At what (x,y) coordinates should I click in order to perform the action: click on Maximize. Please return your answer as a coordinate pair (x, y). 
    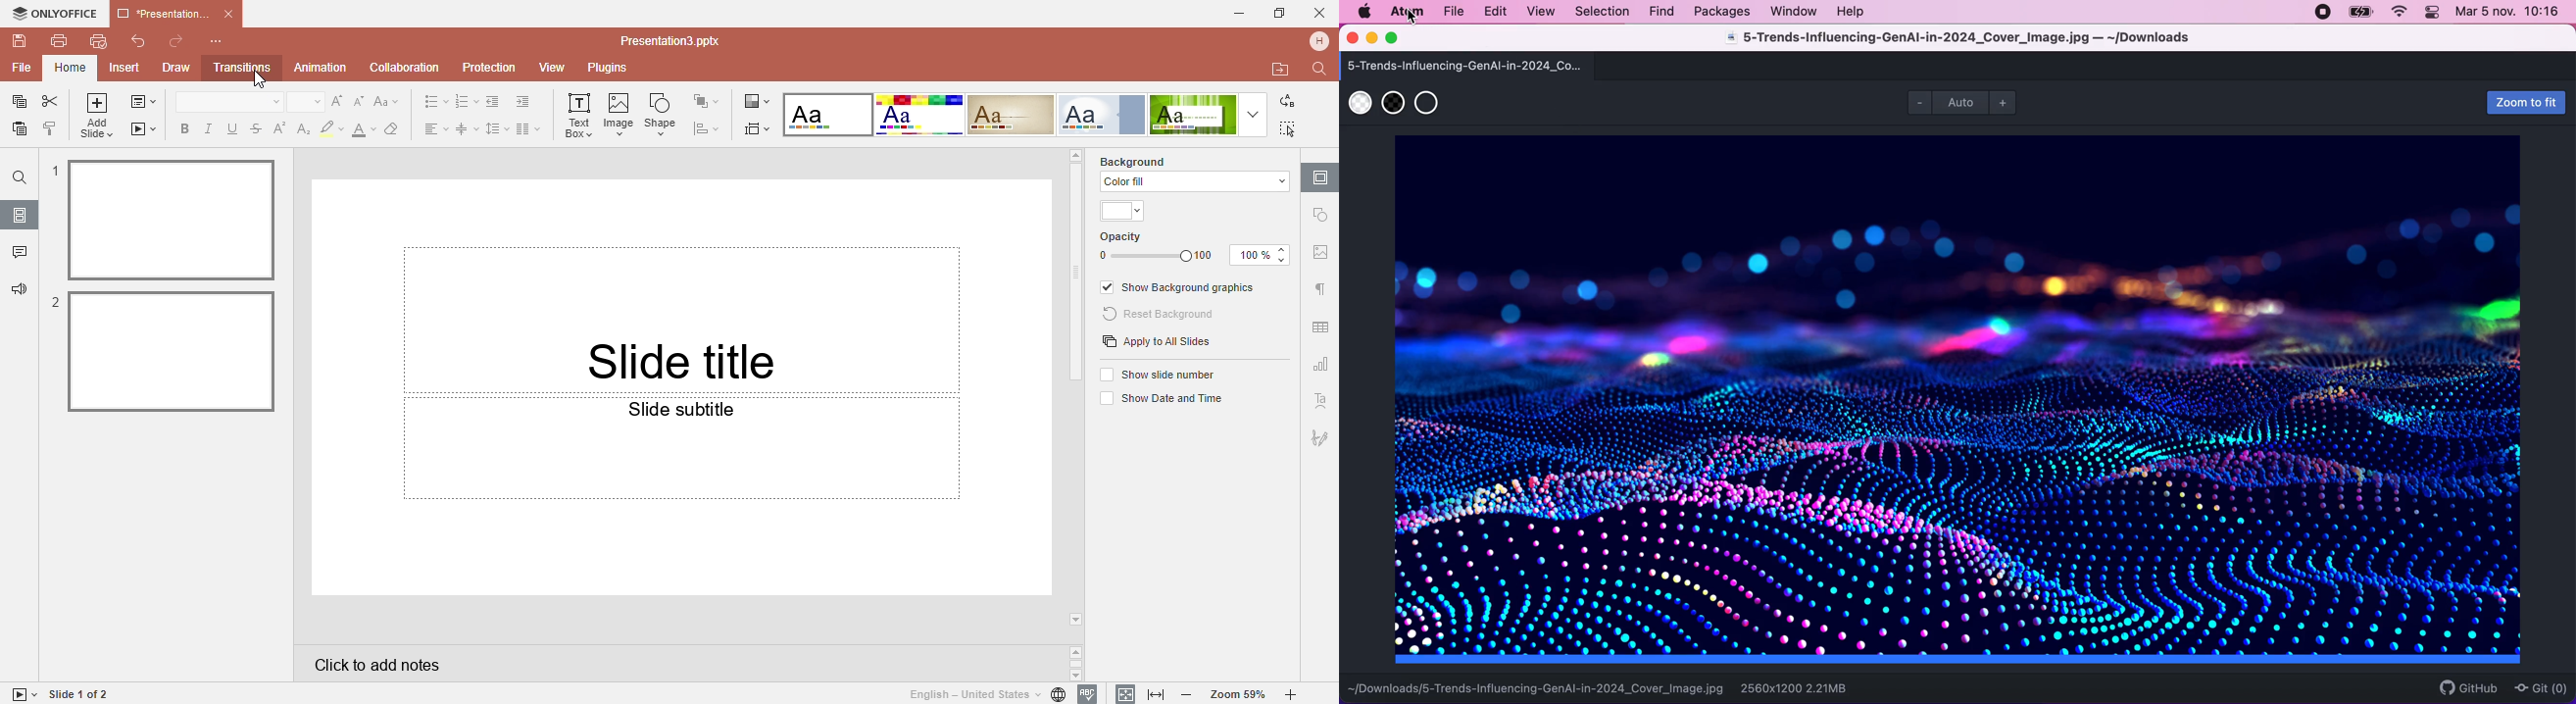
    Looking at the image, I should click on (1280, 12).